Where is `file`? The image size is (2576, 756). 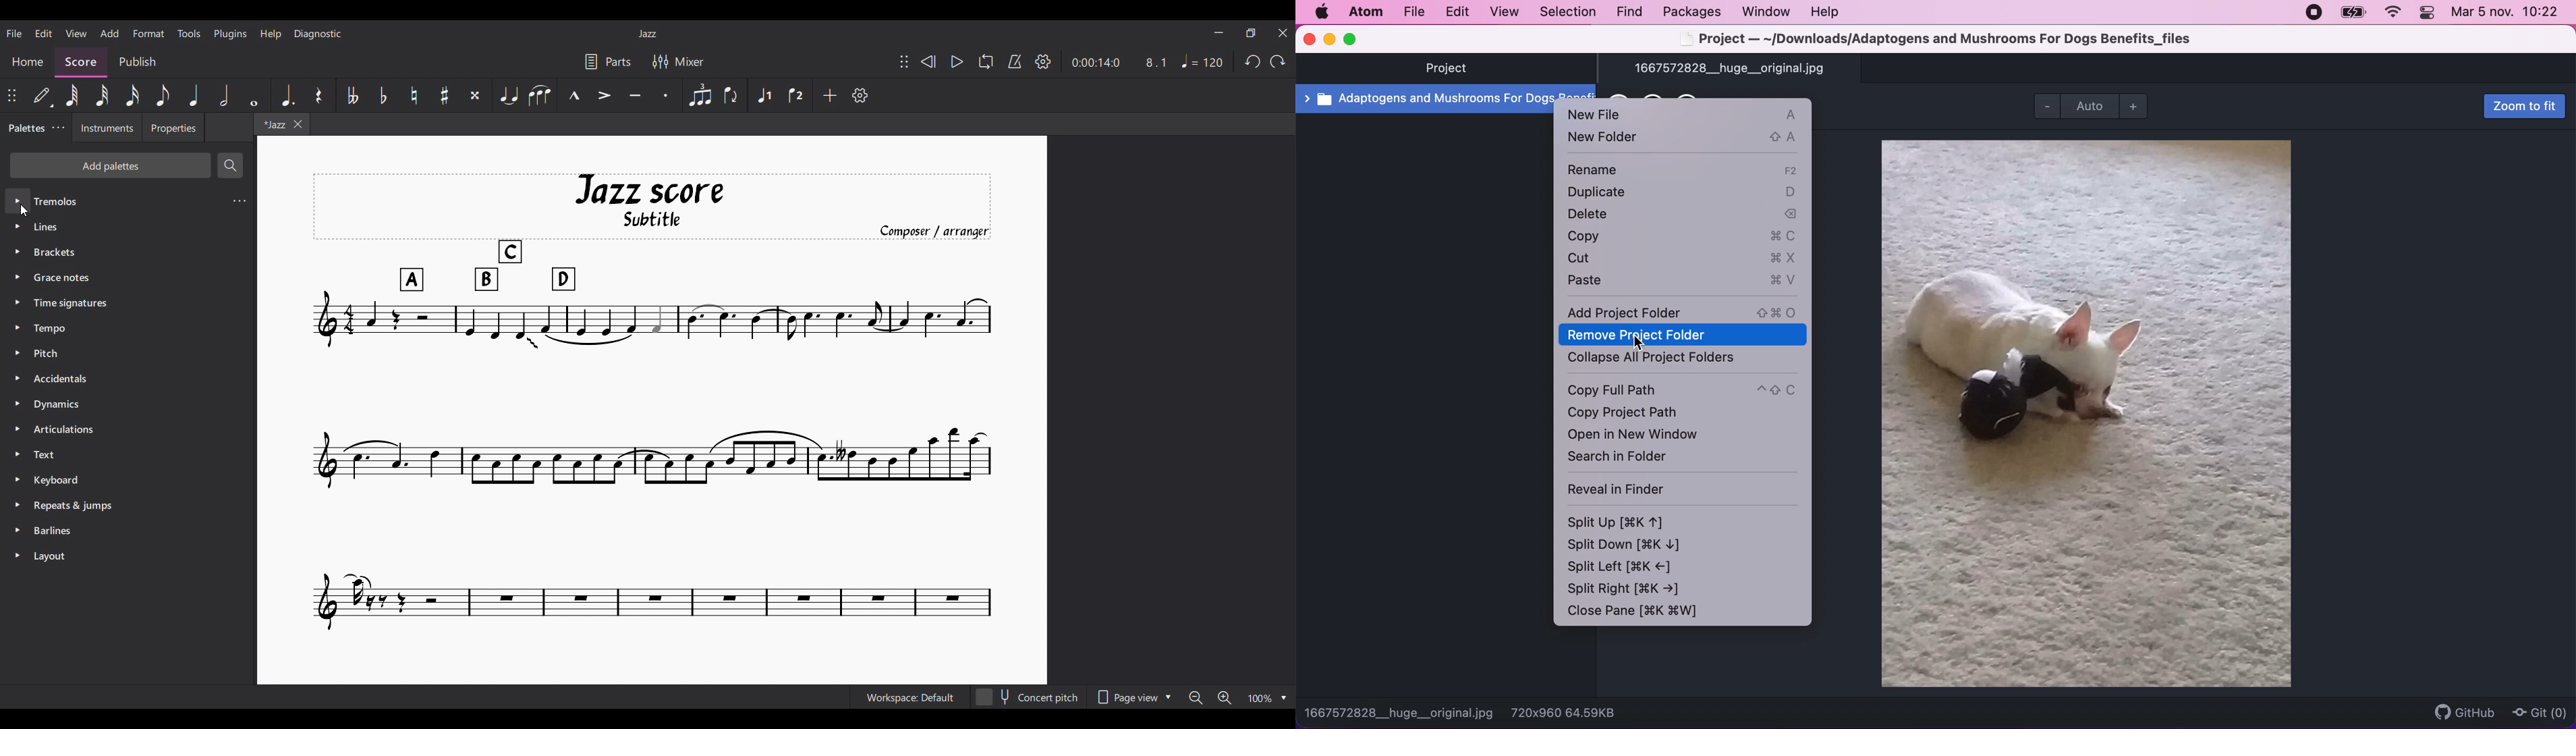
file is located at coordinates (1413, 13).